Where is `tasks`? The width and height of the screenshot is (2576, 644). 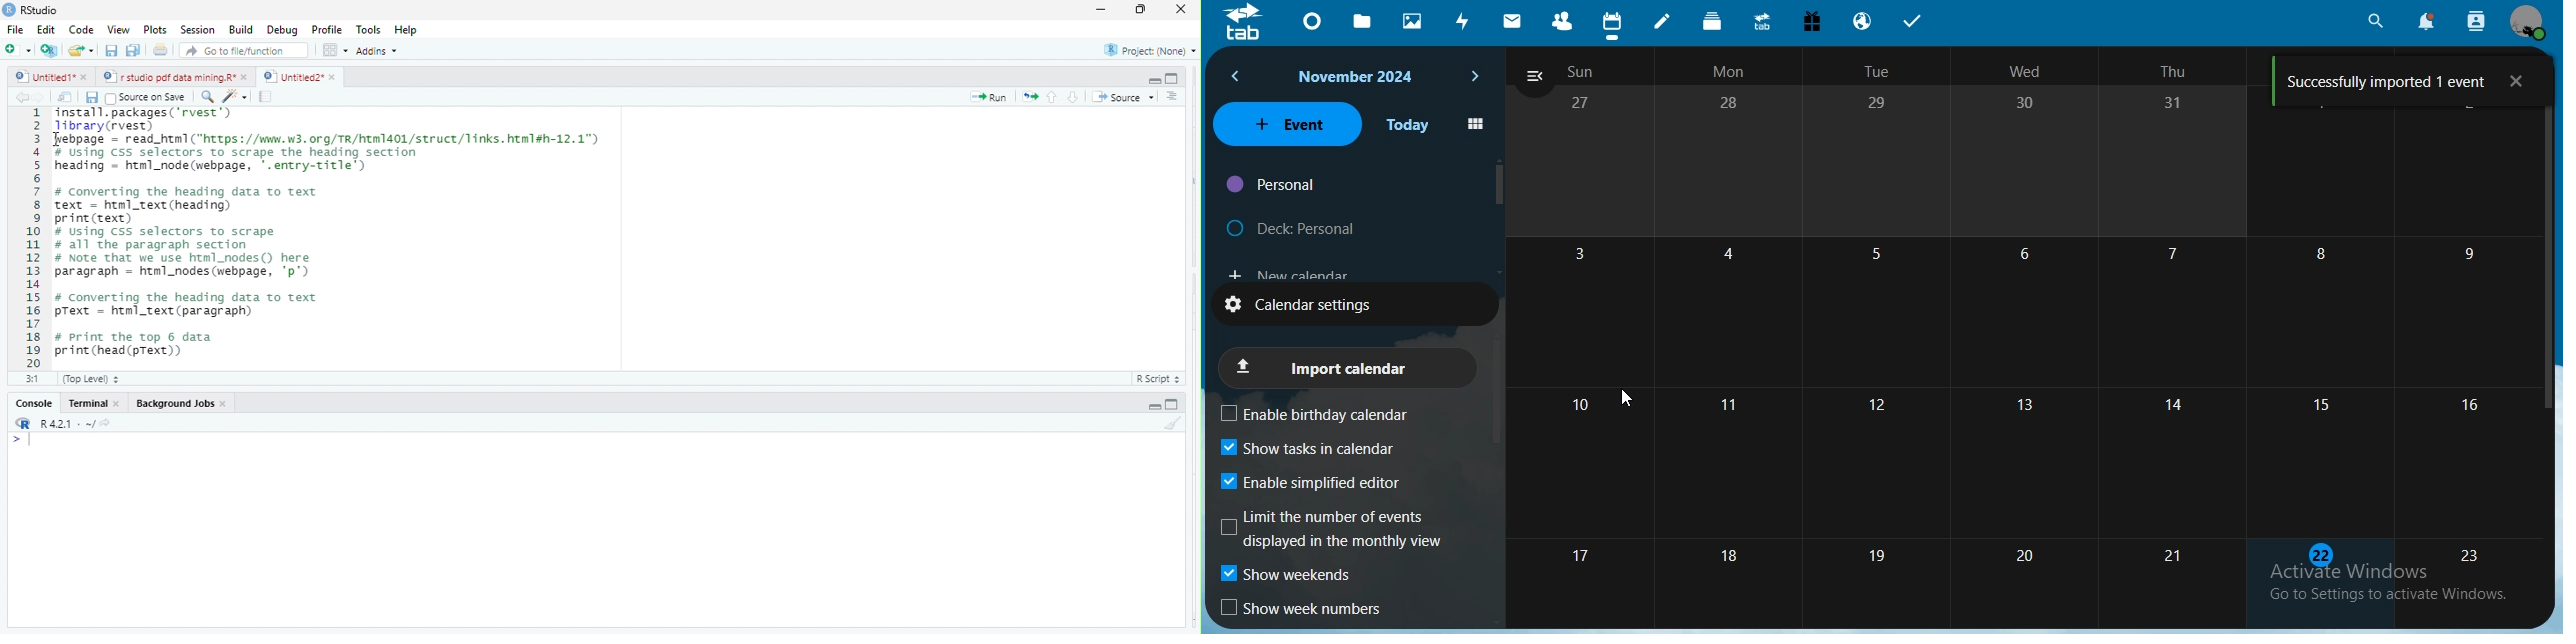 tasks is located at coordinates (1916, 22).